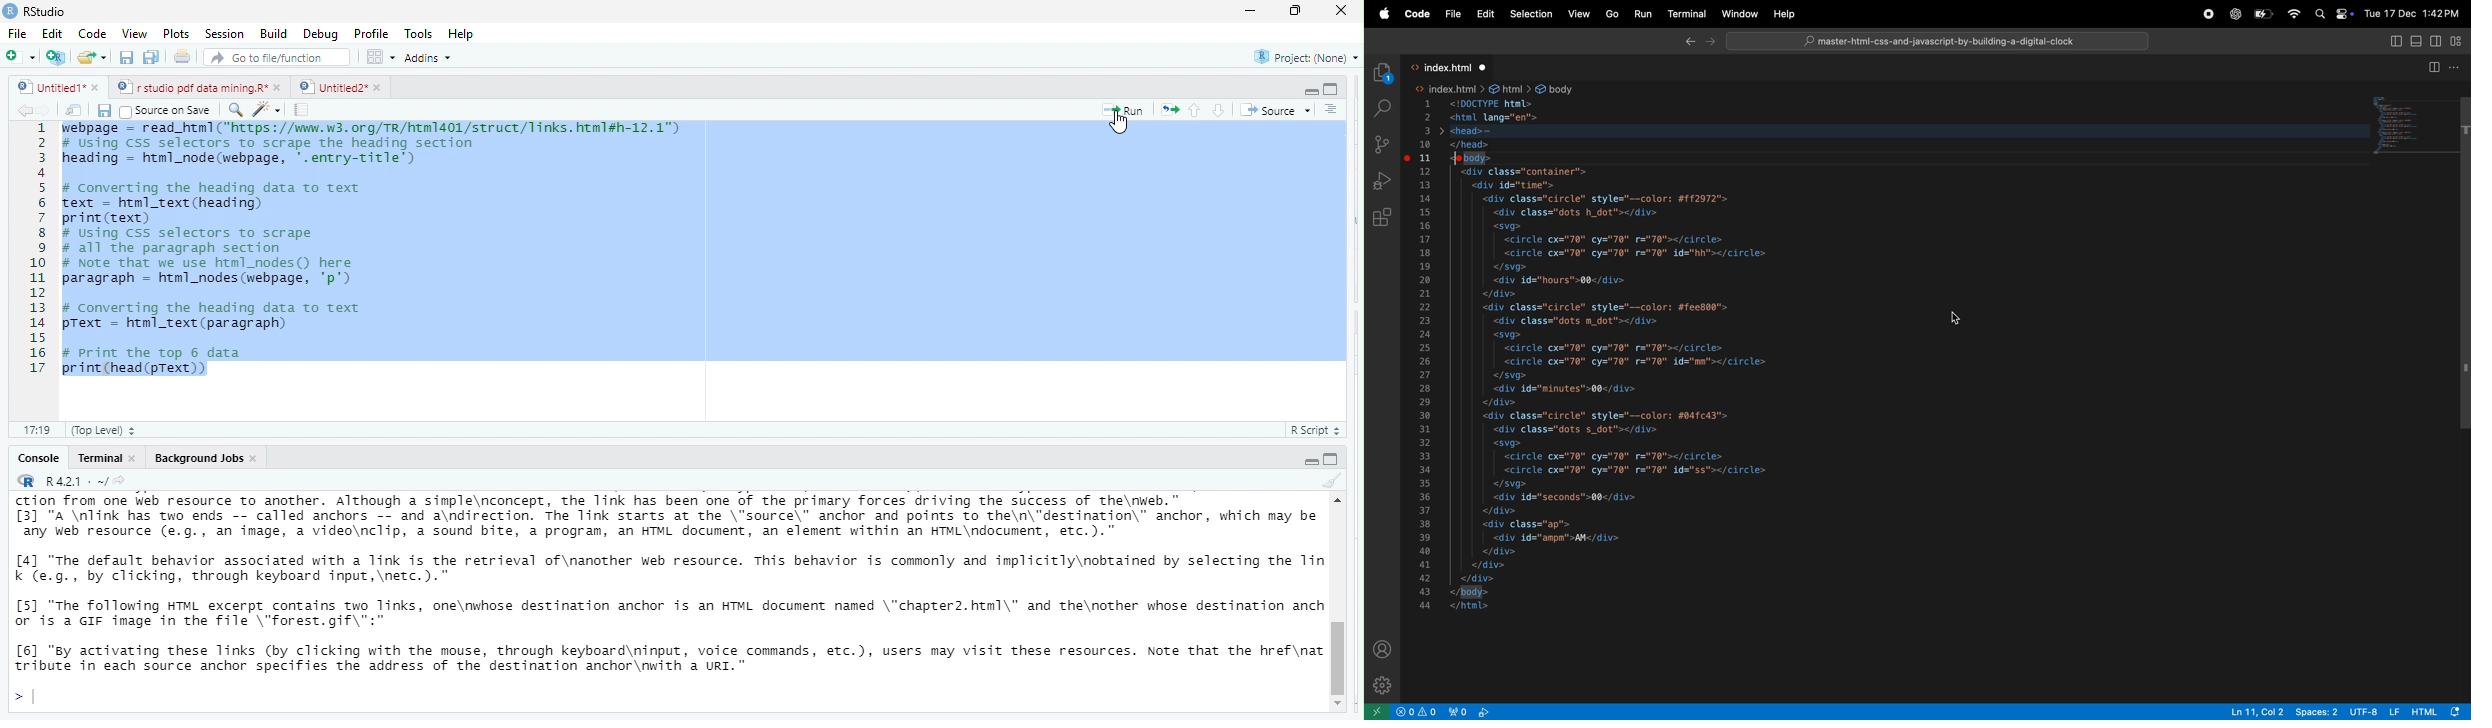  Describe the element at coordinates (126, 58) in the screenshot. I see `save current document` at that location.